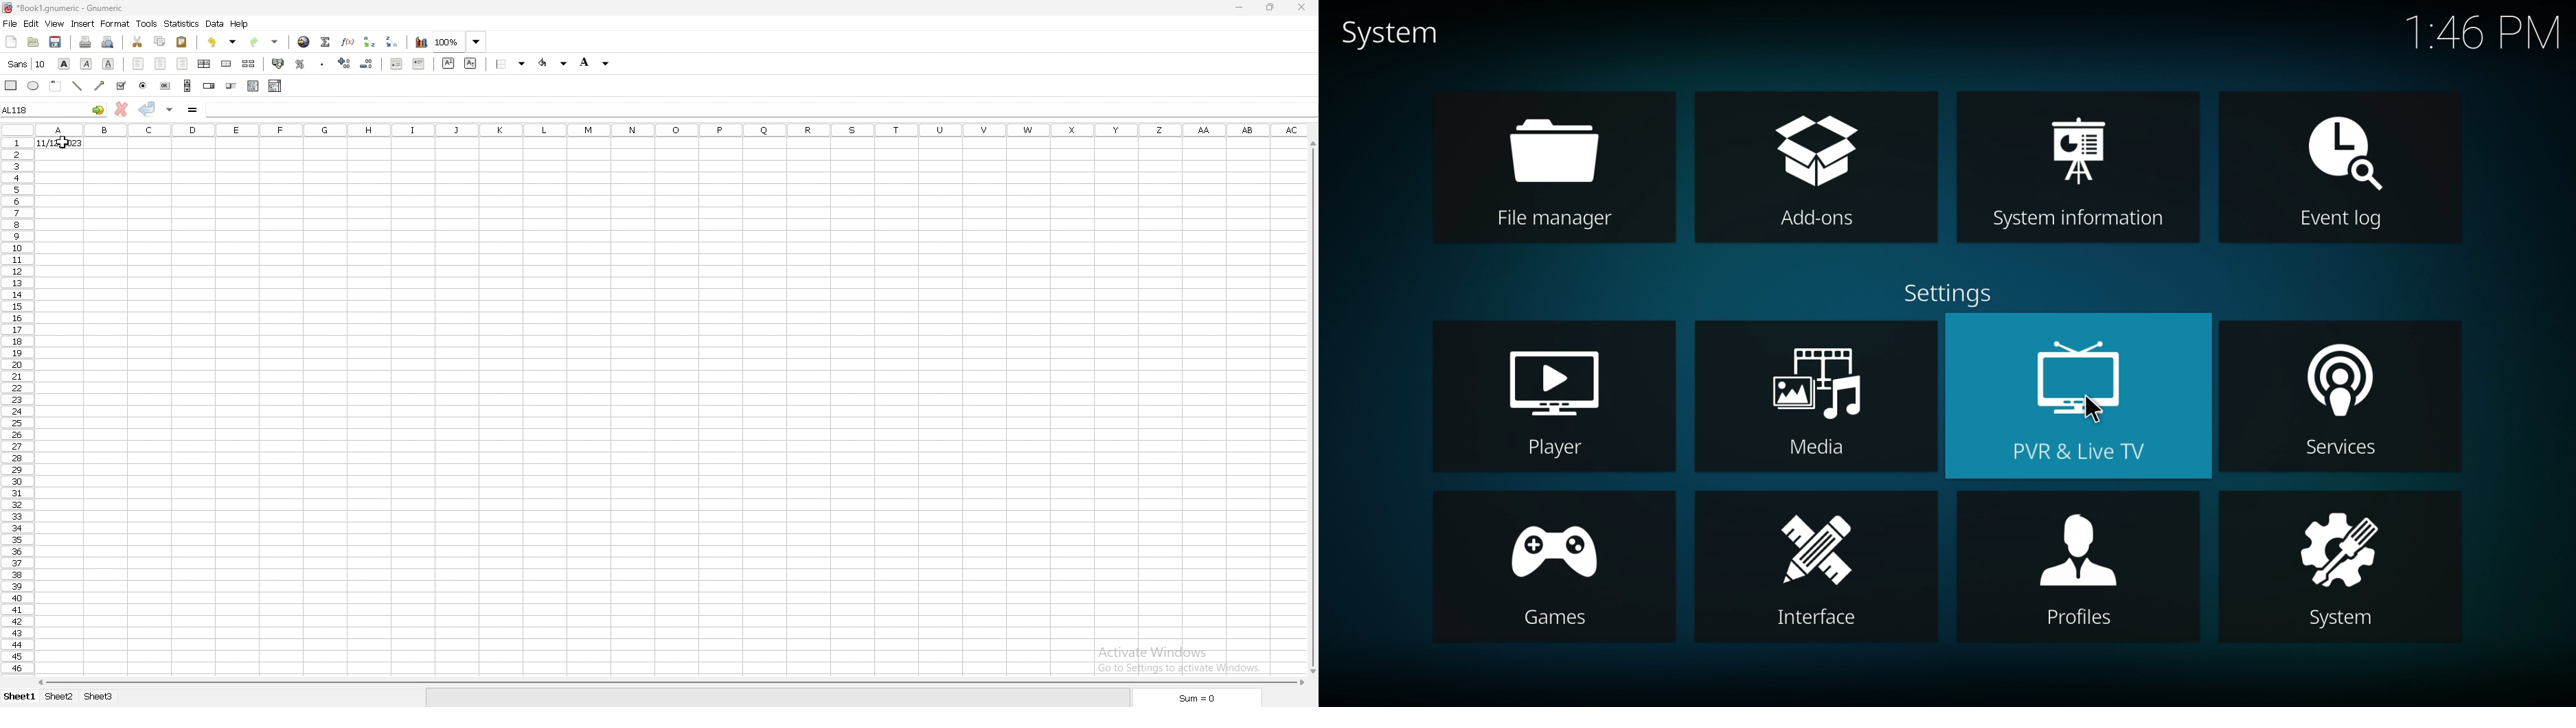 The height and width of the screenshot is (728, 2576). Describe the element at coordinates (11, 42) in the screenshot. I see `new` at that location.